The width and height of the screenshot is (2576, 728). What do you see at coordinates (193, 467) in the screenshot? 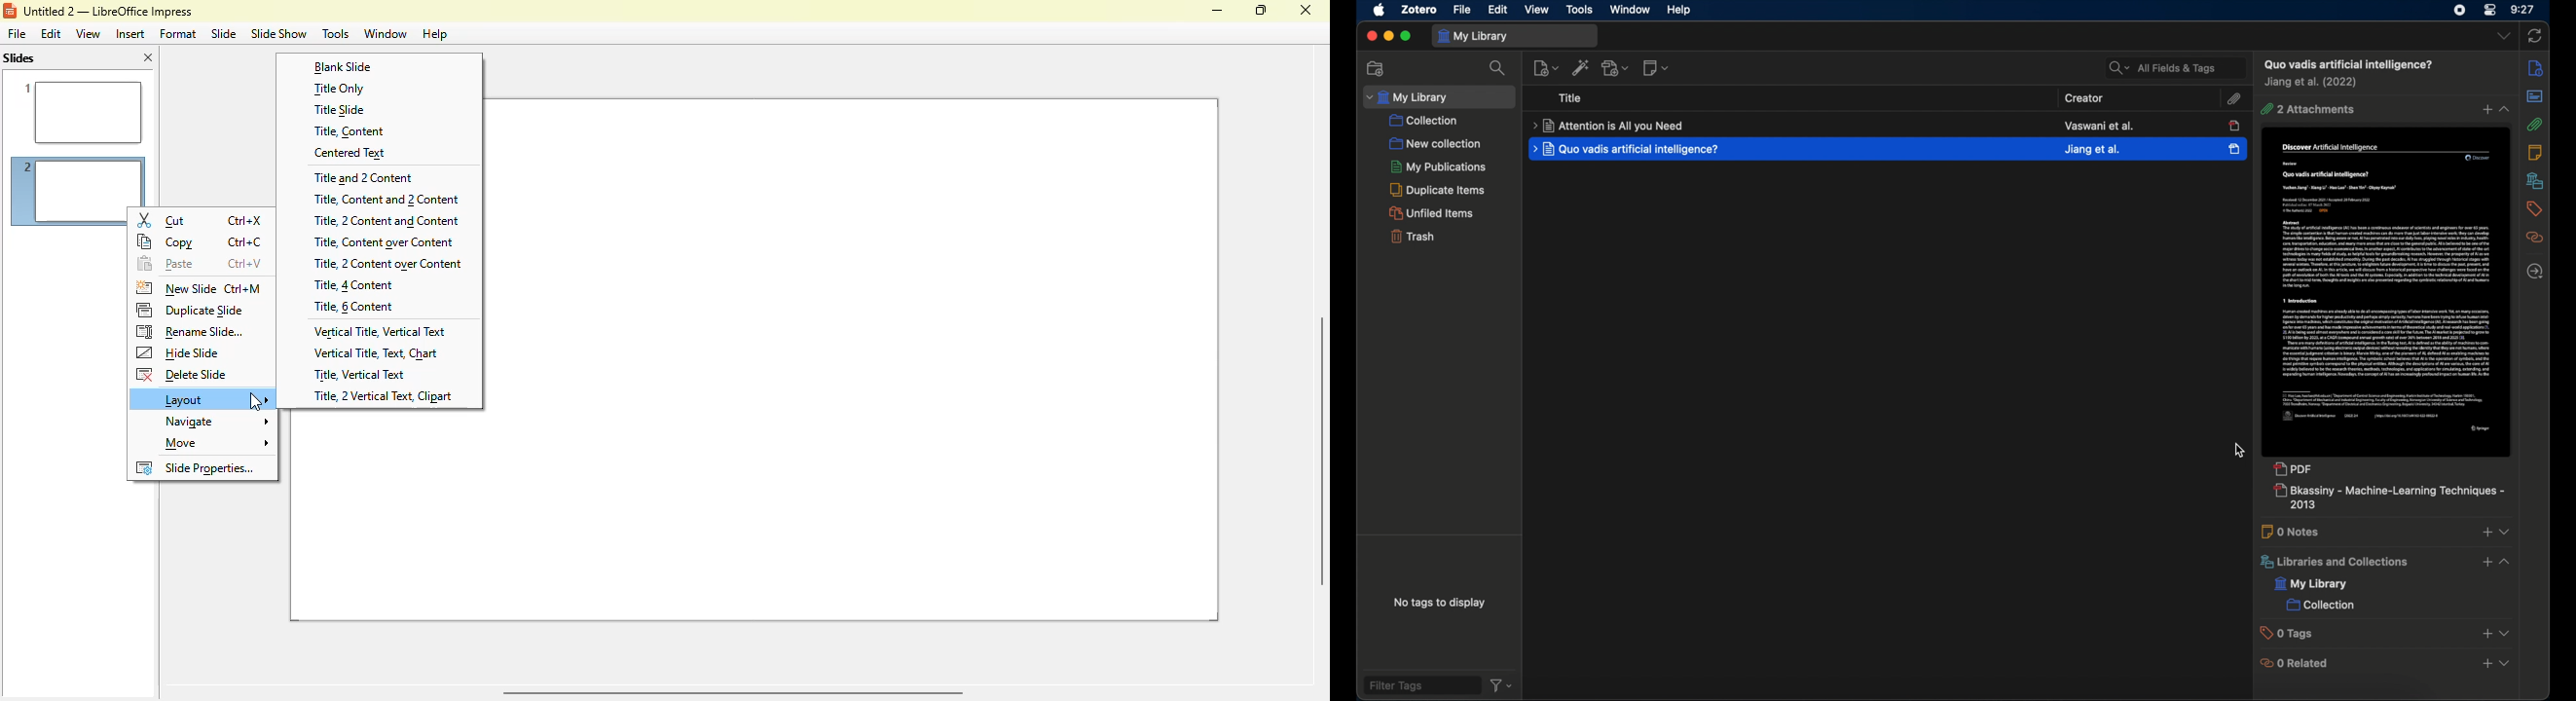
I see `slide properties` at bounding box center [193, 467].